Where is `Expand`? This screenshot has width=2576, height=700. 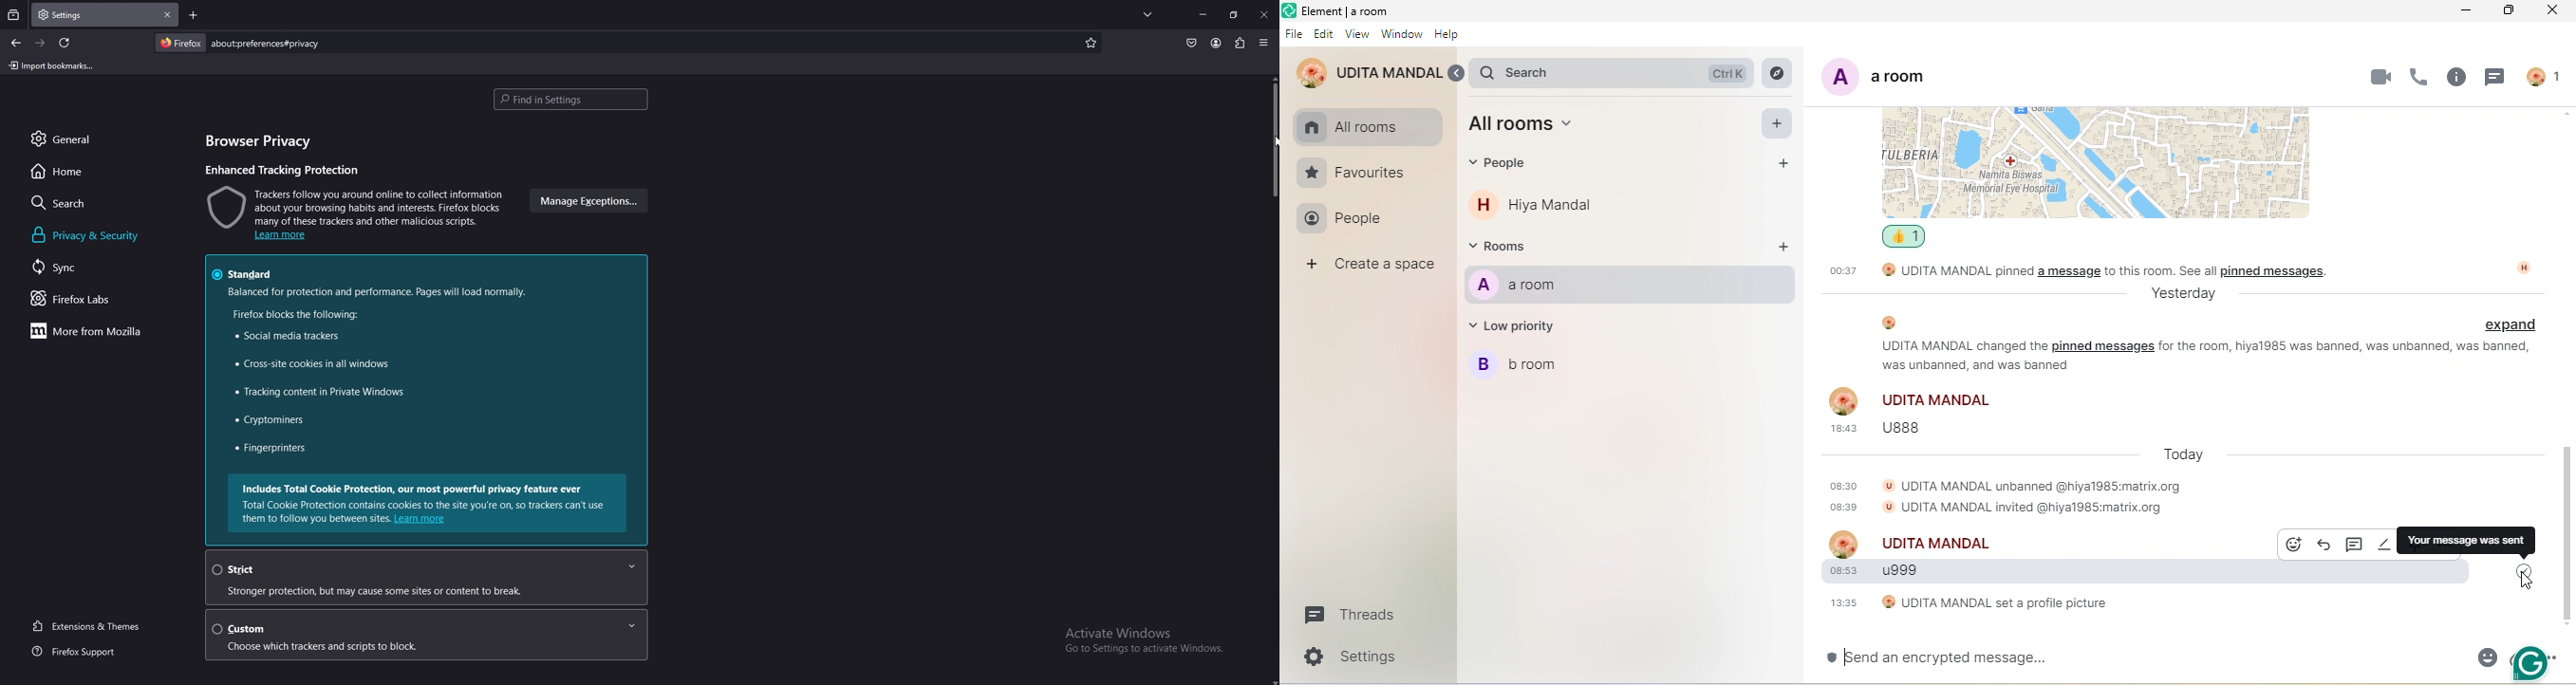 Expand is located at coordinates (2514, 324).